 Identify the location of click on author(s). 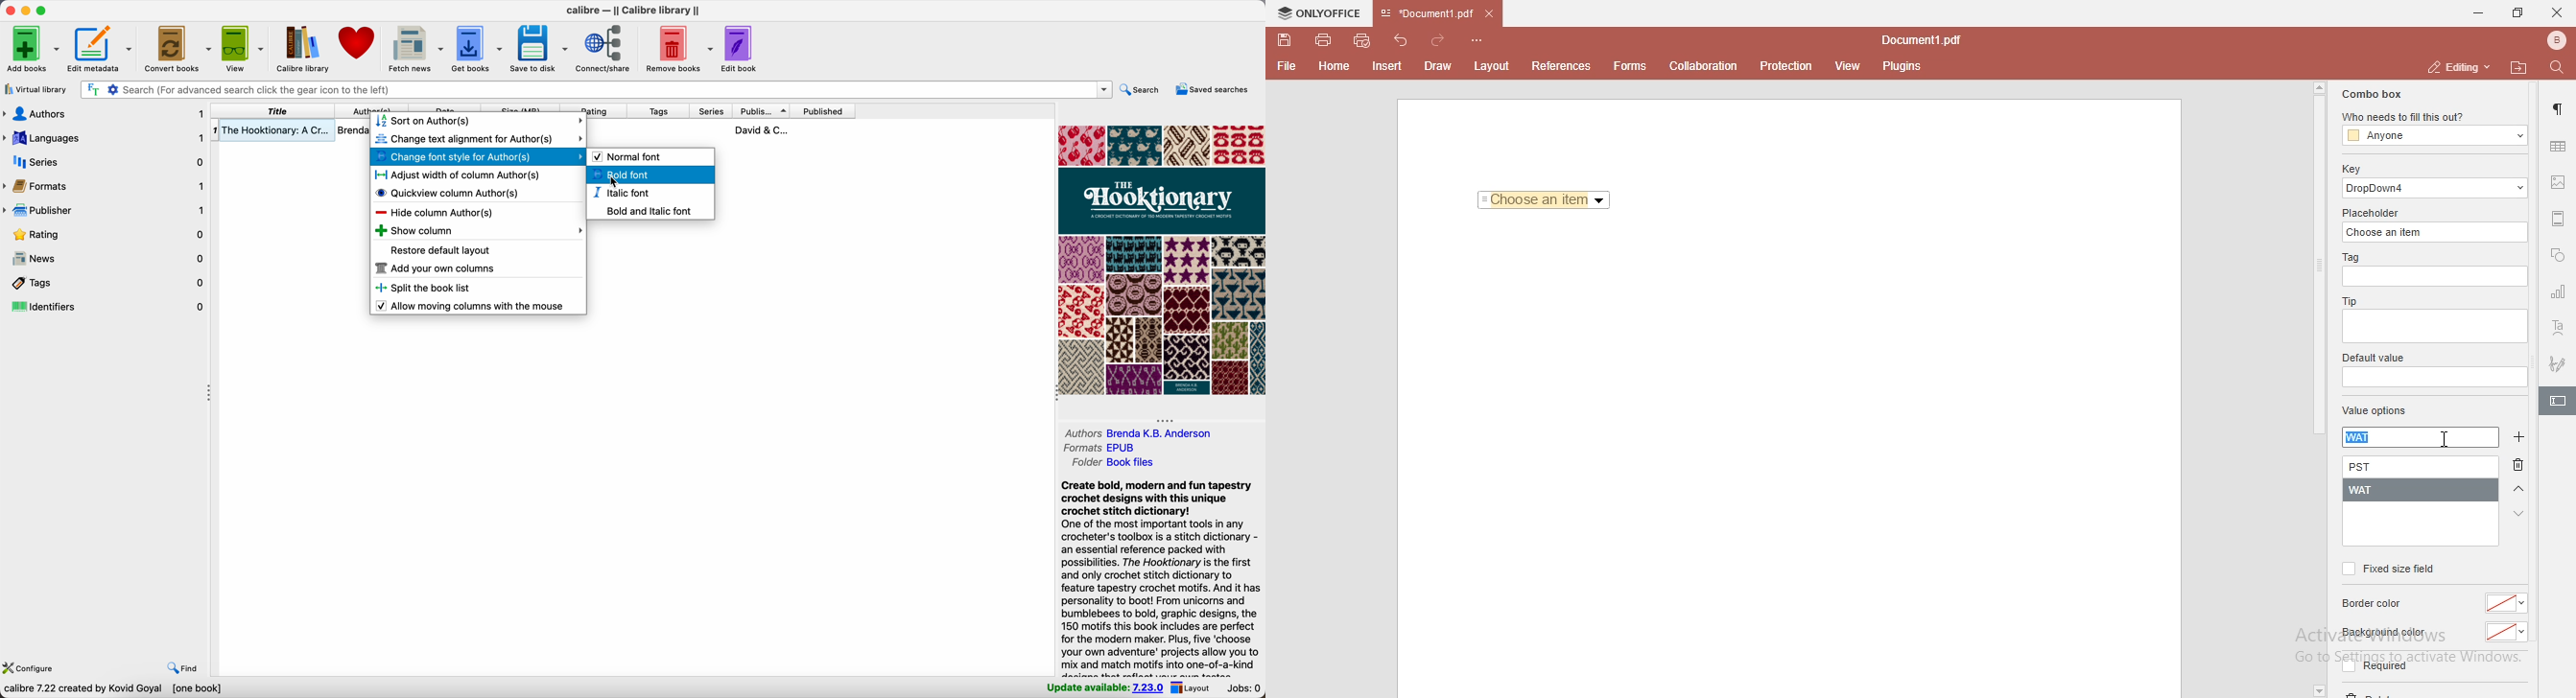
(372, 108).